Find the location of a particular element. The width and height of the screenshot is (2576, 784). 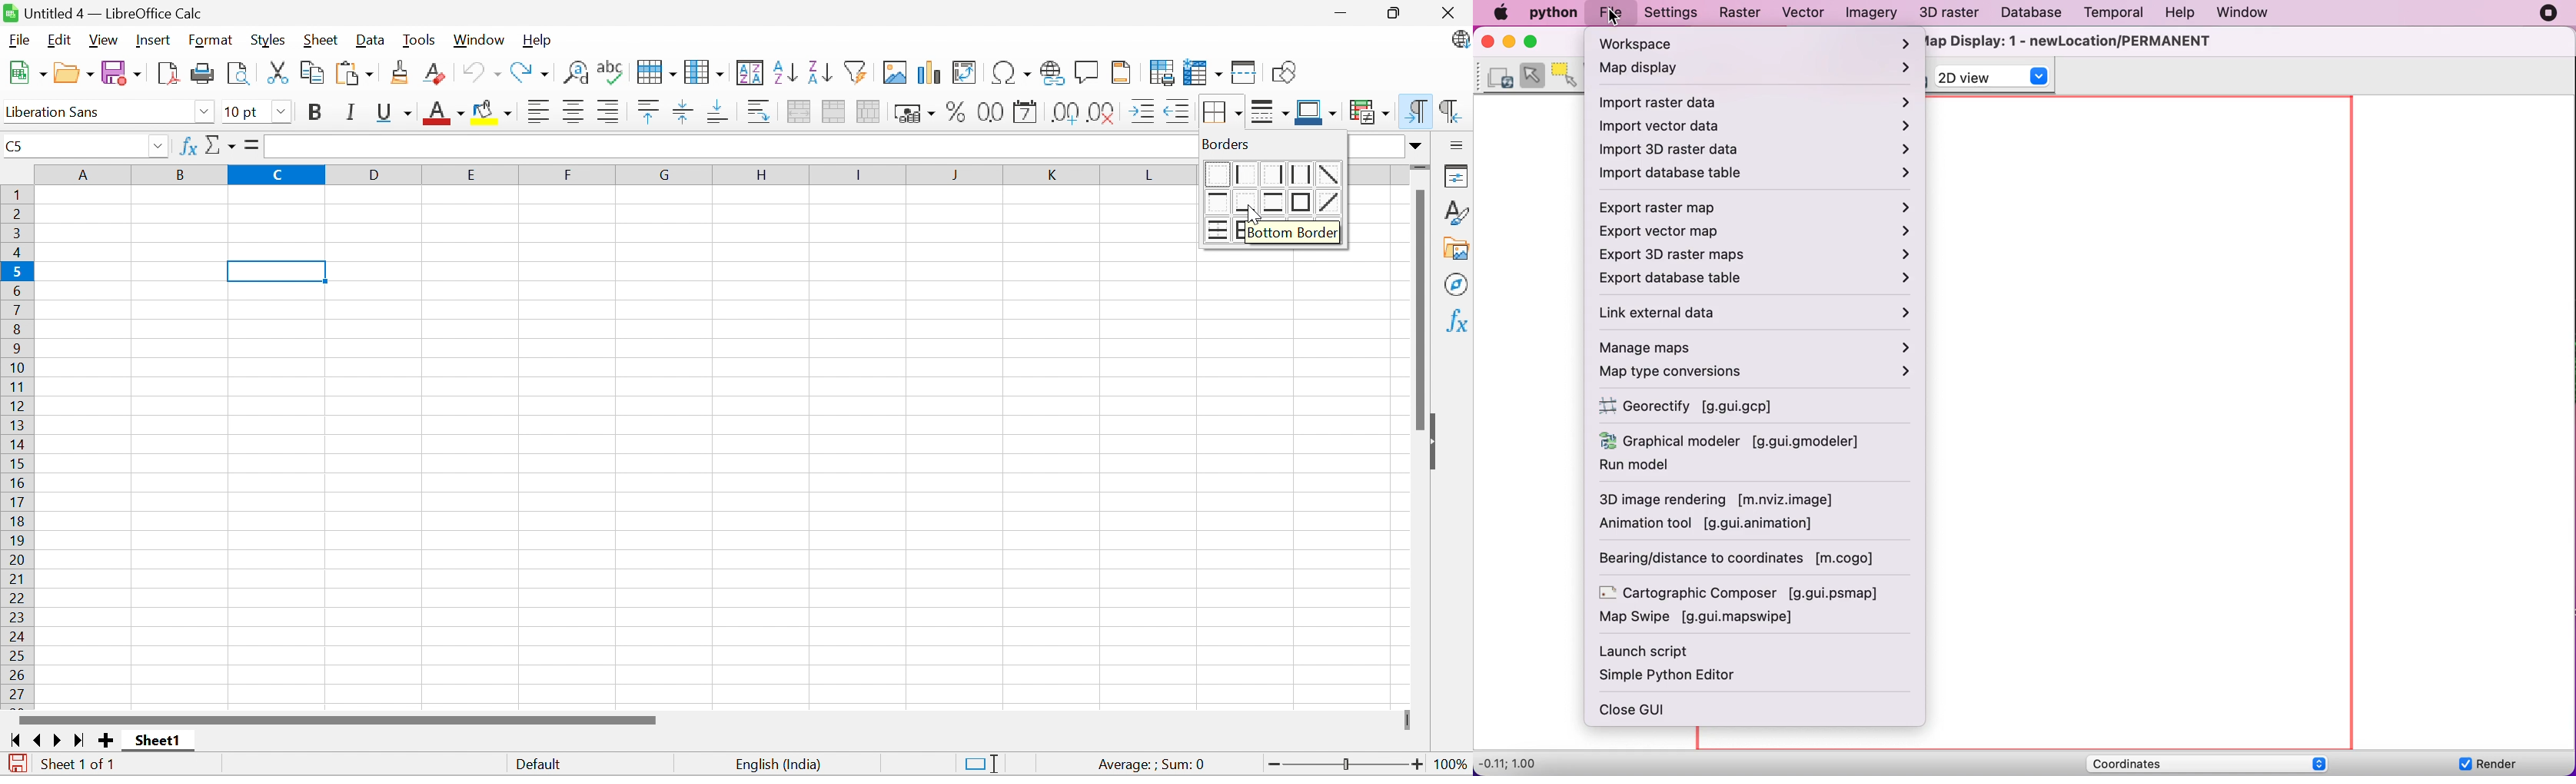

Decrease indent is located at coordinates (1175, 114).